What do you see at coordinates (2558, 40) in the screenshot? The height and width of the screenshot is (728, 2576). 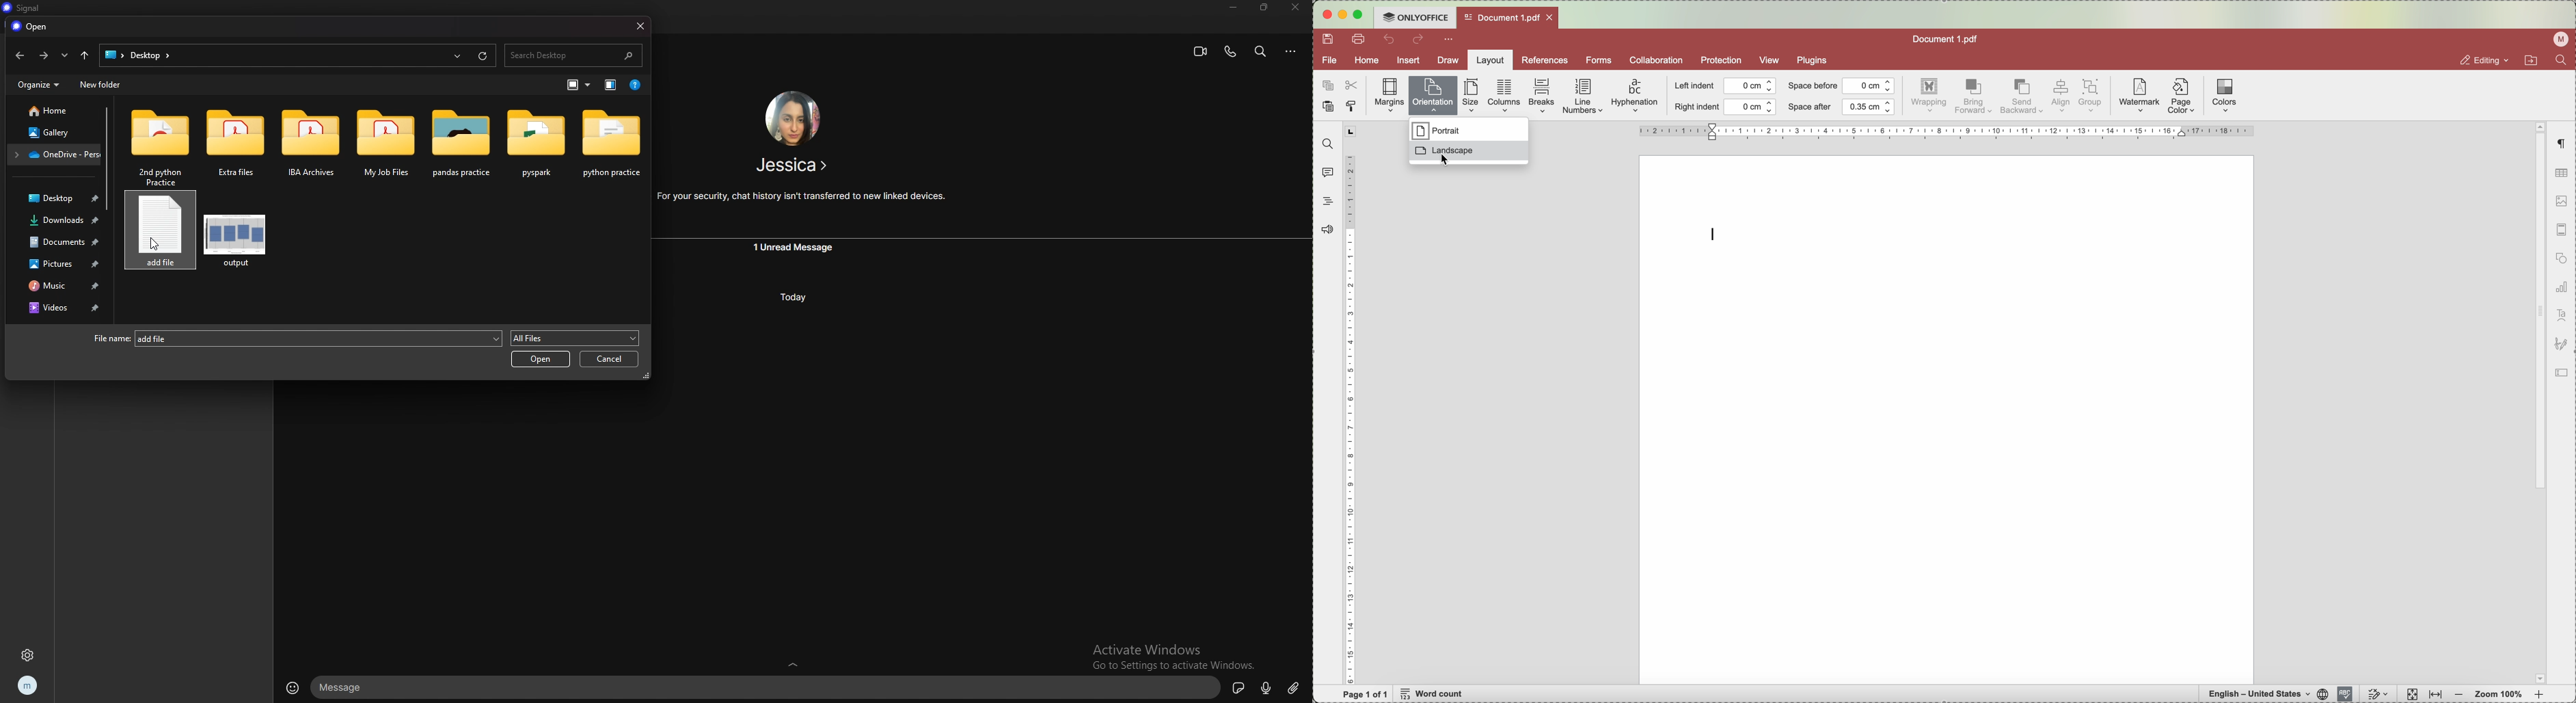 I see `user` at bounding box center [2558, 40].